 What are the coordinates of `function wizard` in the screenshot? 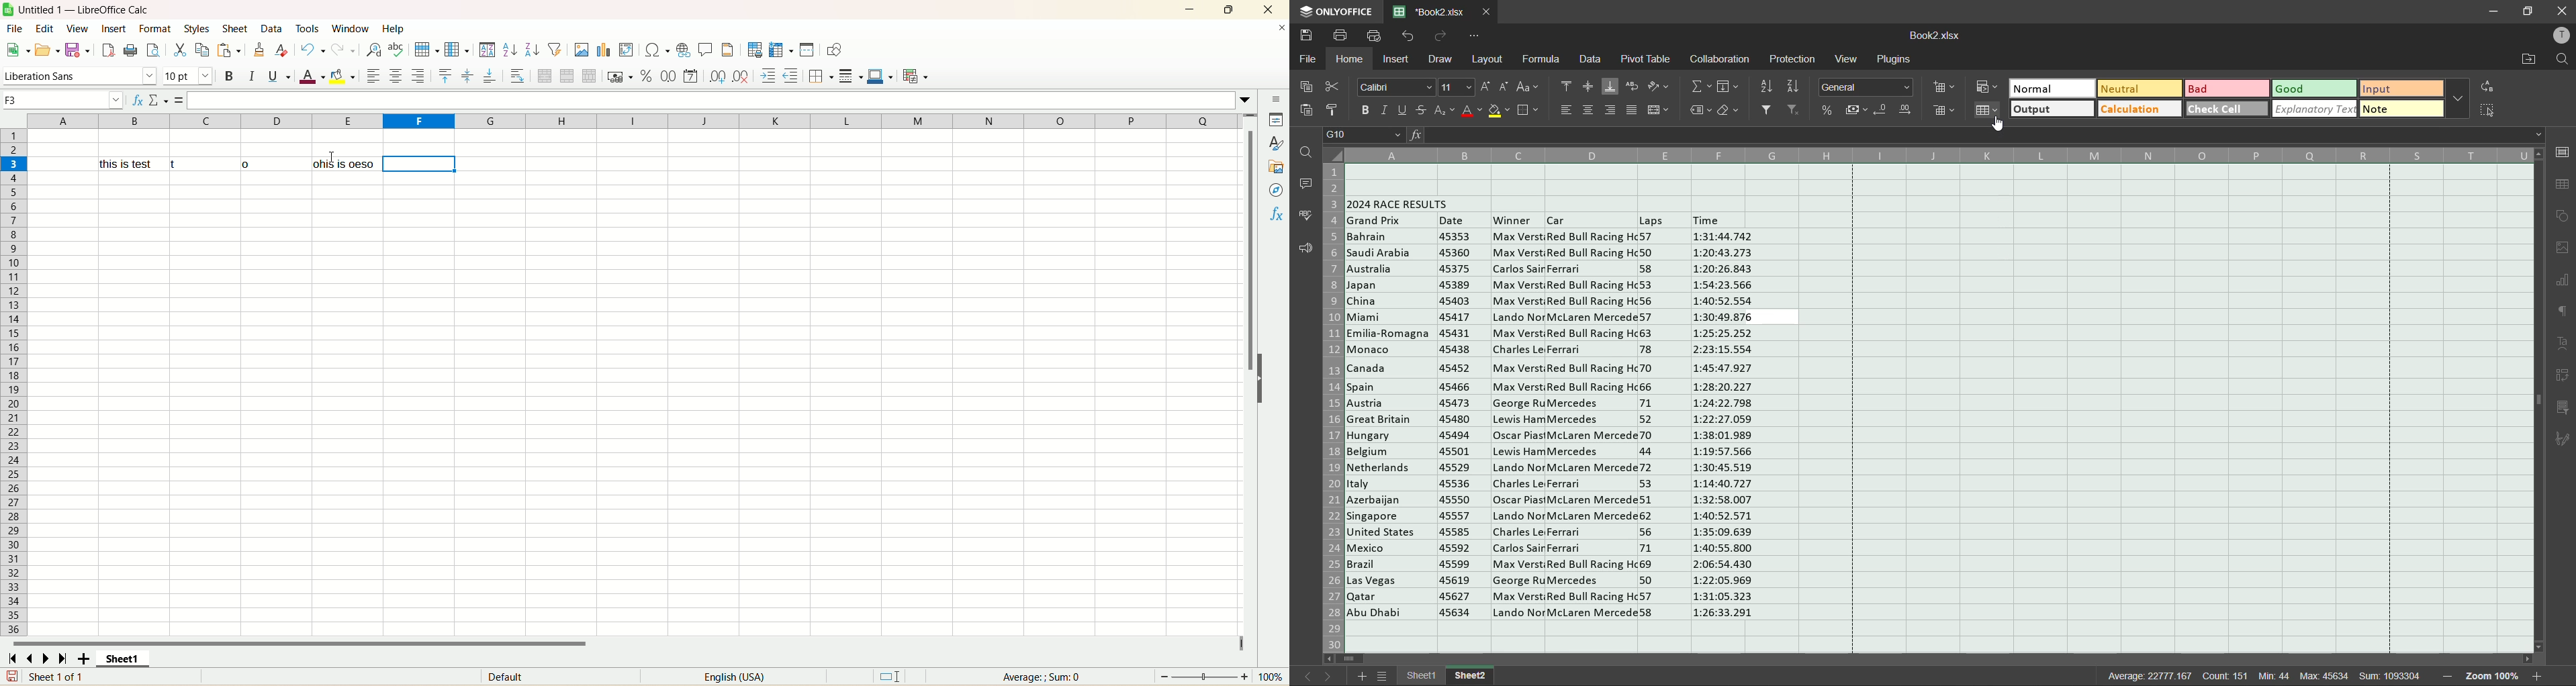 It's located at (136, 102).